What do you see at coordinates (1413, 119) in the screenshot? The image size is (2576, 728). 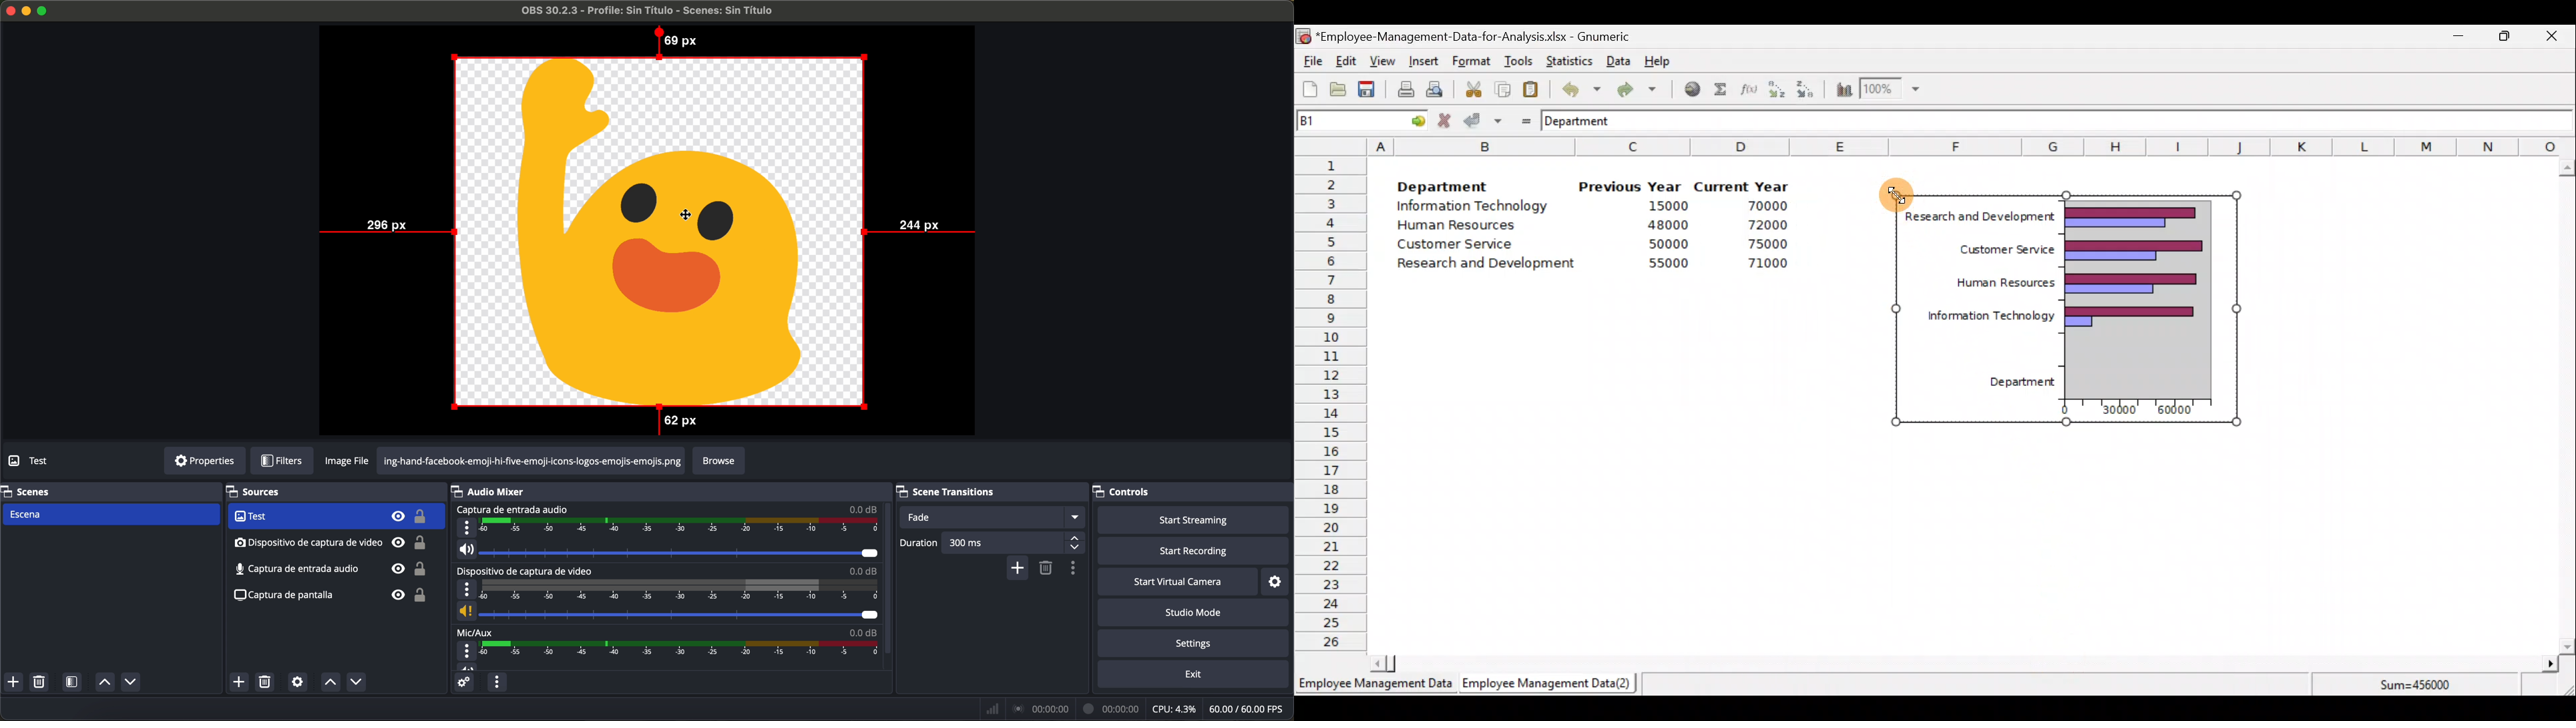 I see `go to` at bounding box center [1413, 119].